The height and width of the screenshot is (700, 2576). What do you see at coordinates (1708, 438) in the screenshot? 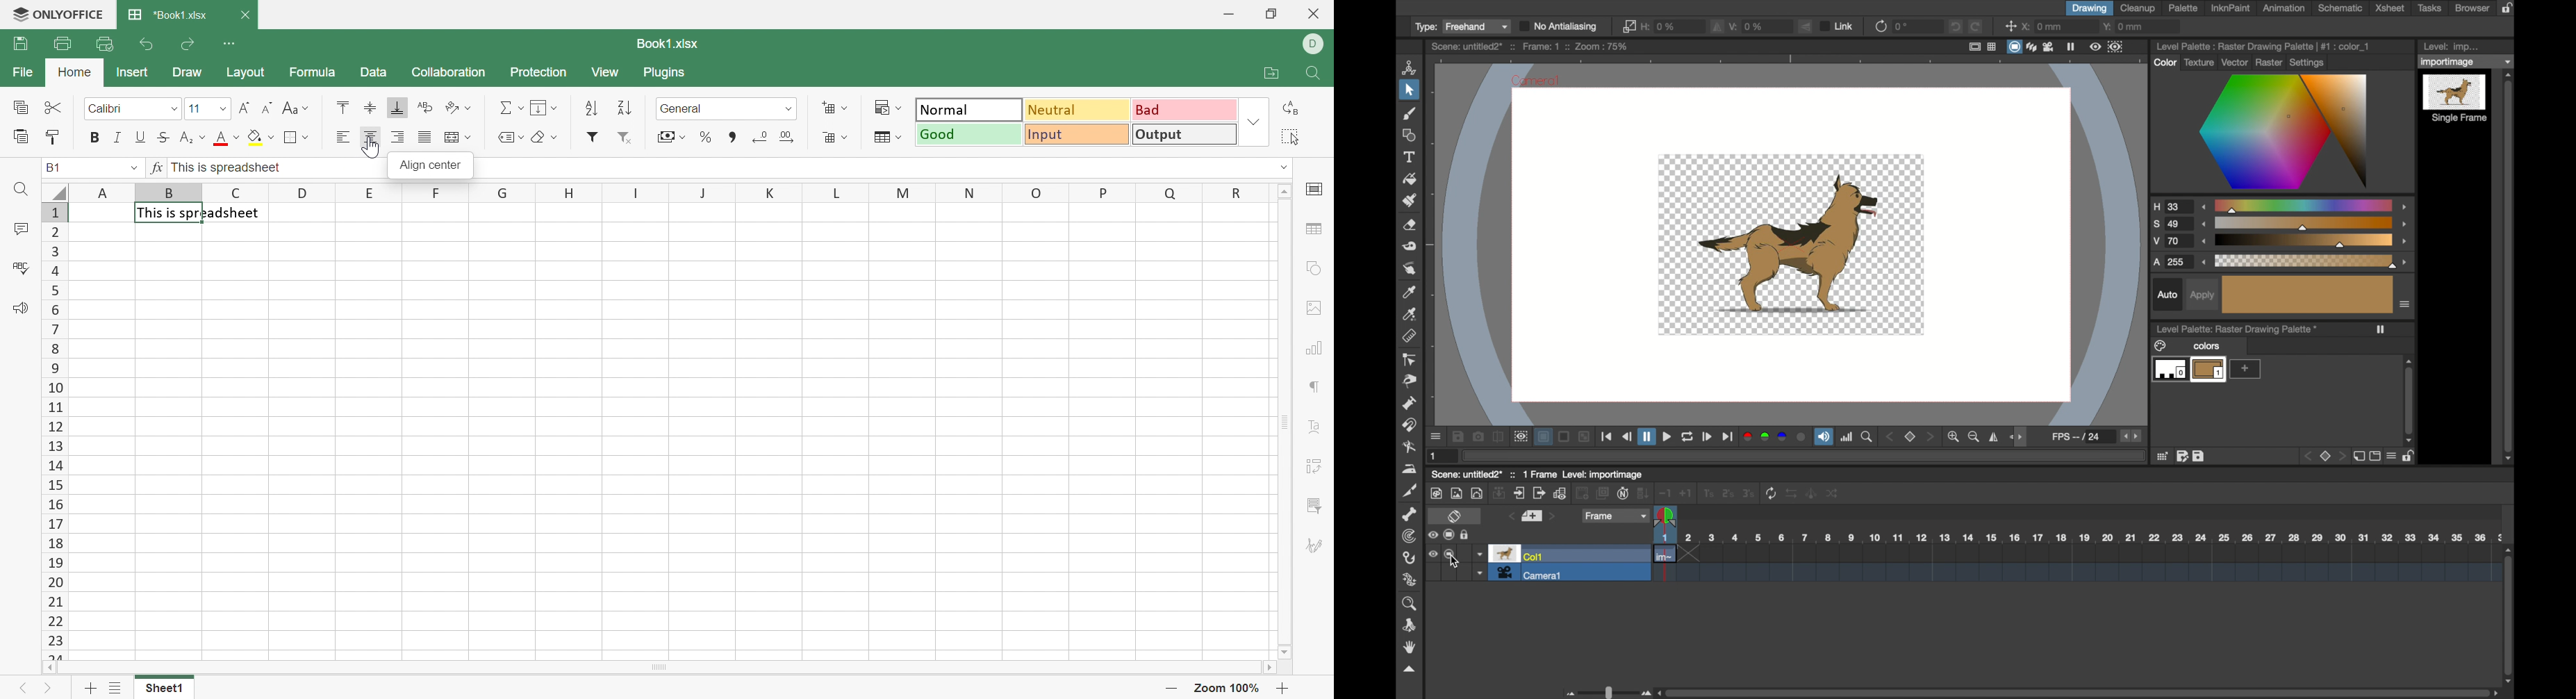
I see `play` at bounding box center [1708, 438].